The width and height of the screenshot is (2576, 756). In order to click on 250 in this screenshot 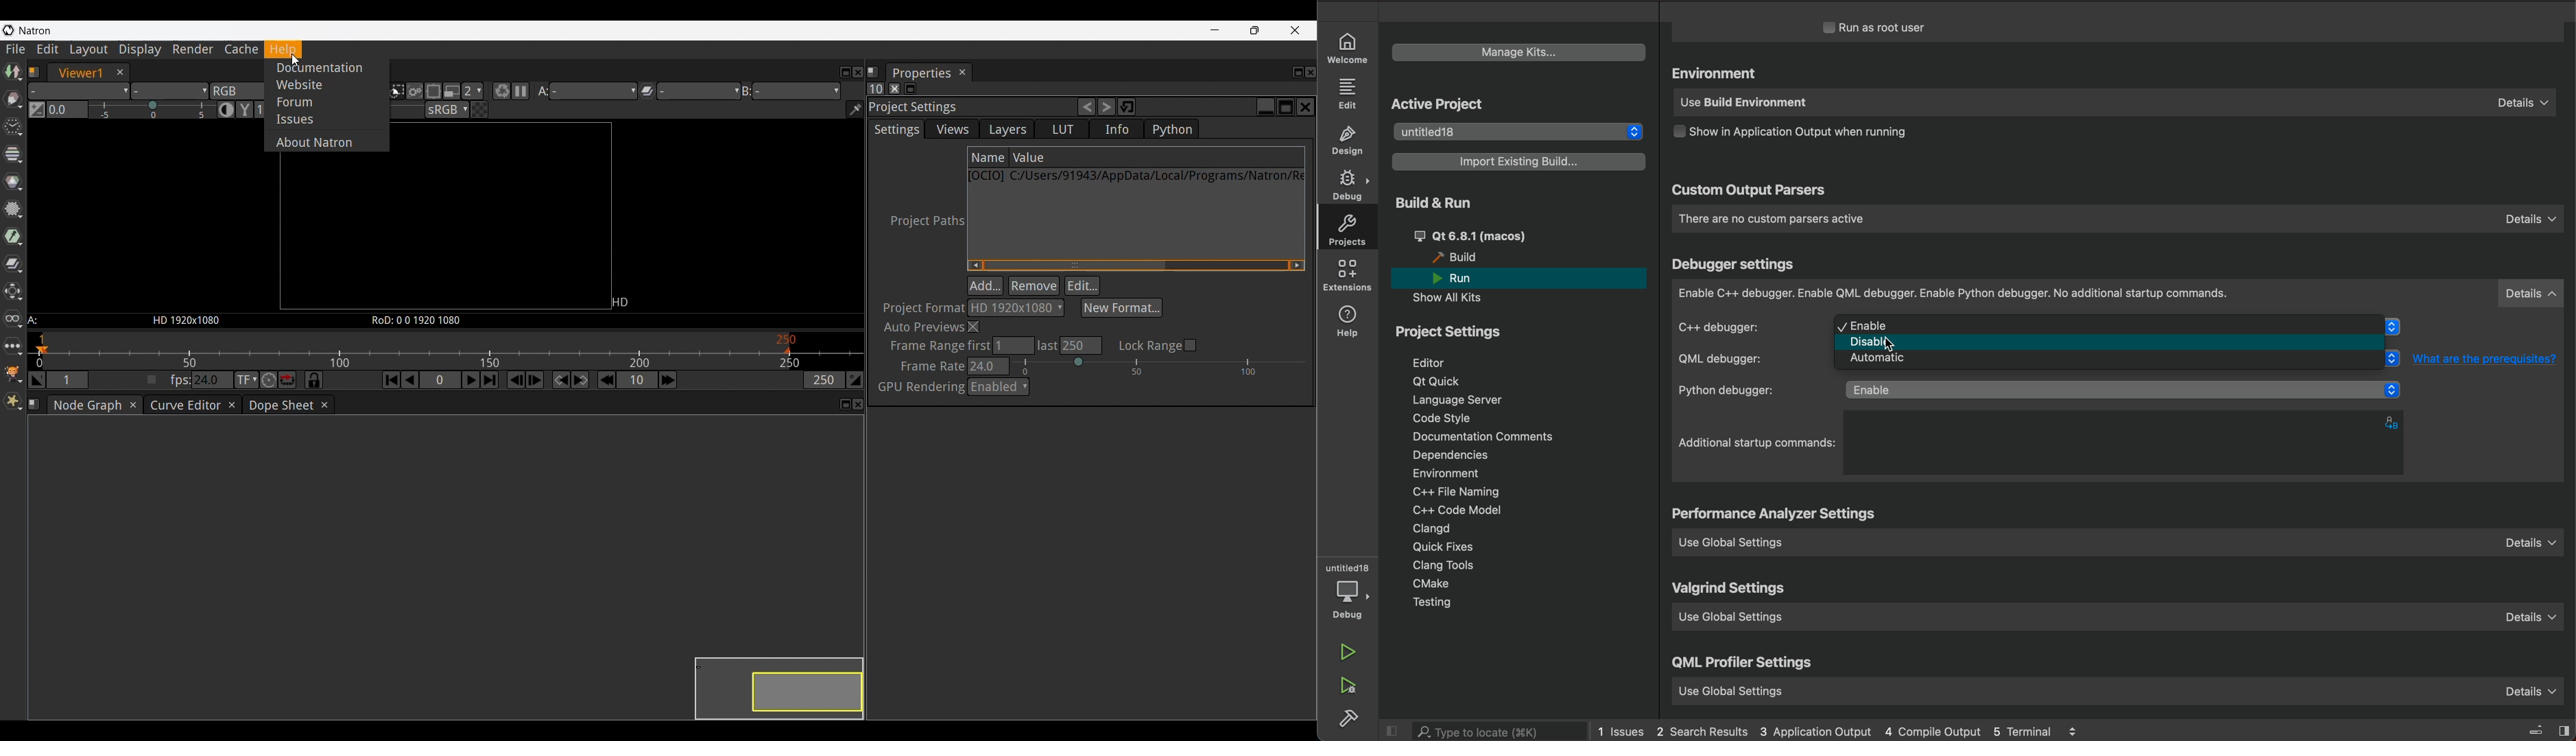, I will do `click(824, 380)`.